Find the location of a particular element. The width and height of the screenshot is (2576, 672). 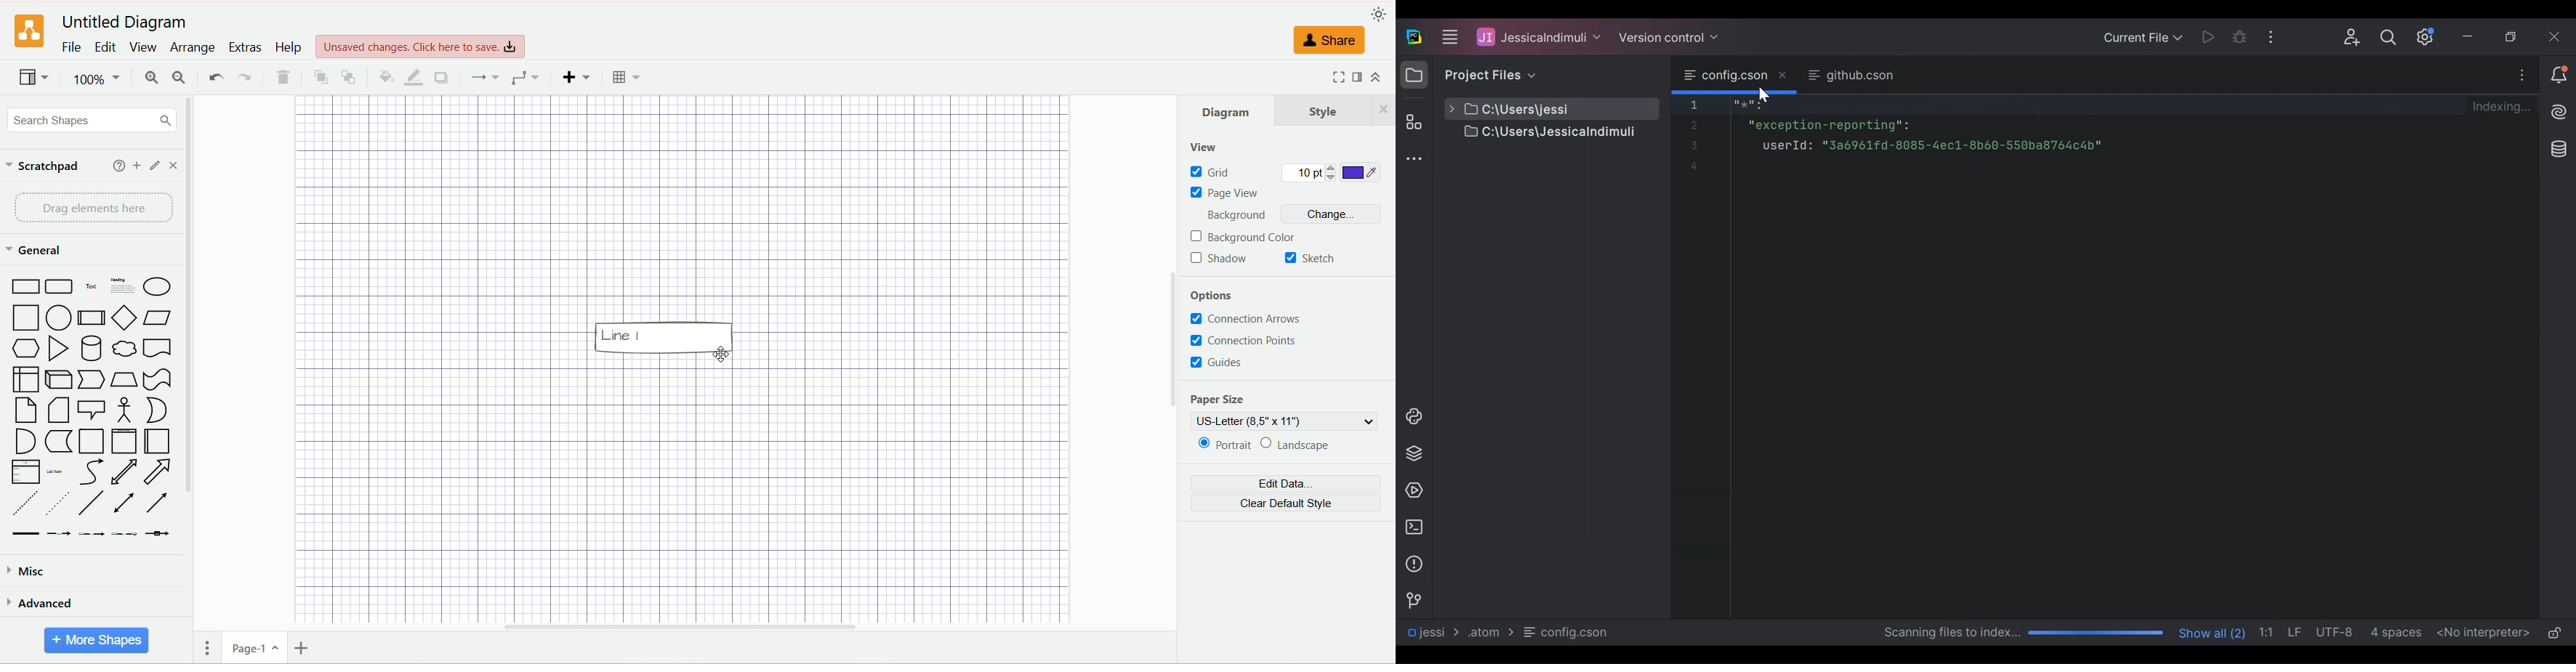

10 pt is located at coordinates (1311, 173).